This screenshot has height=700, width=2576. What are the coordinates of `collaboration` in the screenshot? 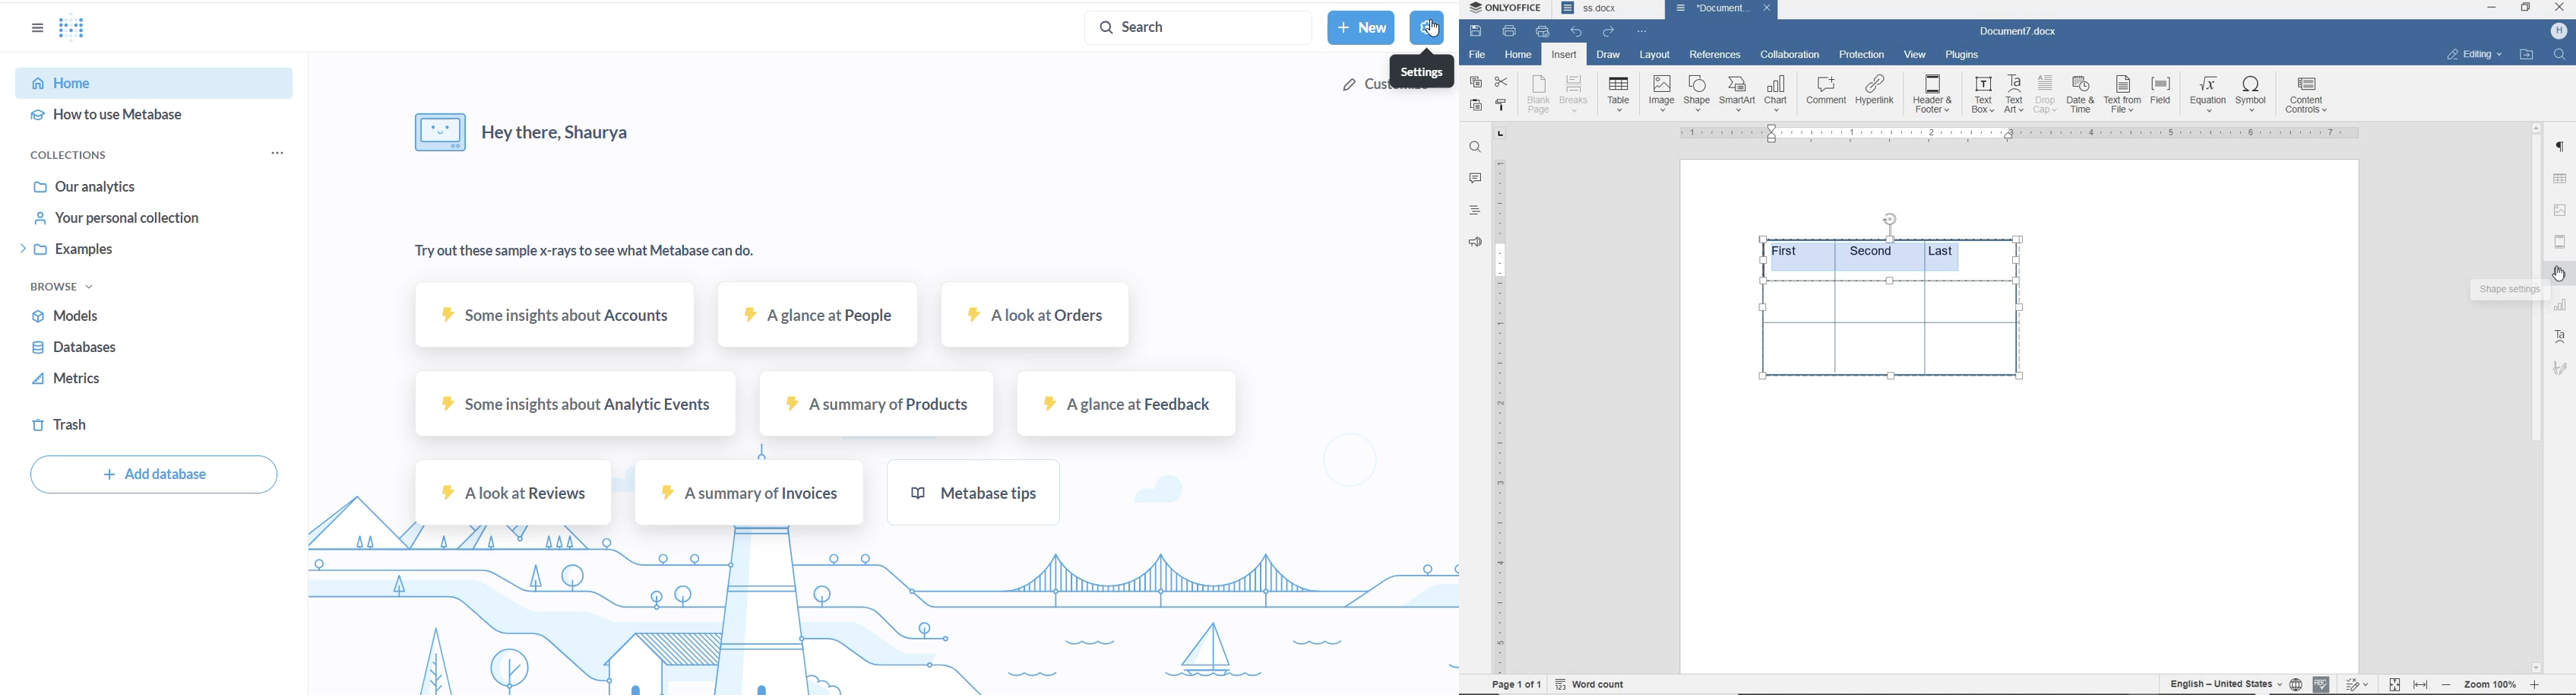 It's located at (1792, 55).